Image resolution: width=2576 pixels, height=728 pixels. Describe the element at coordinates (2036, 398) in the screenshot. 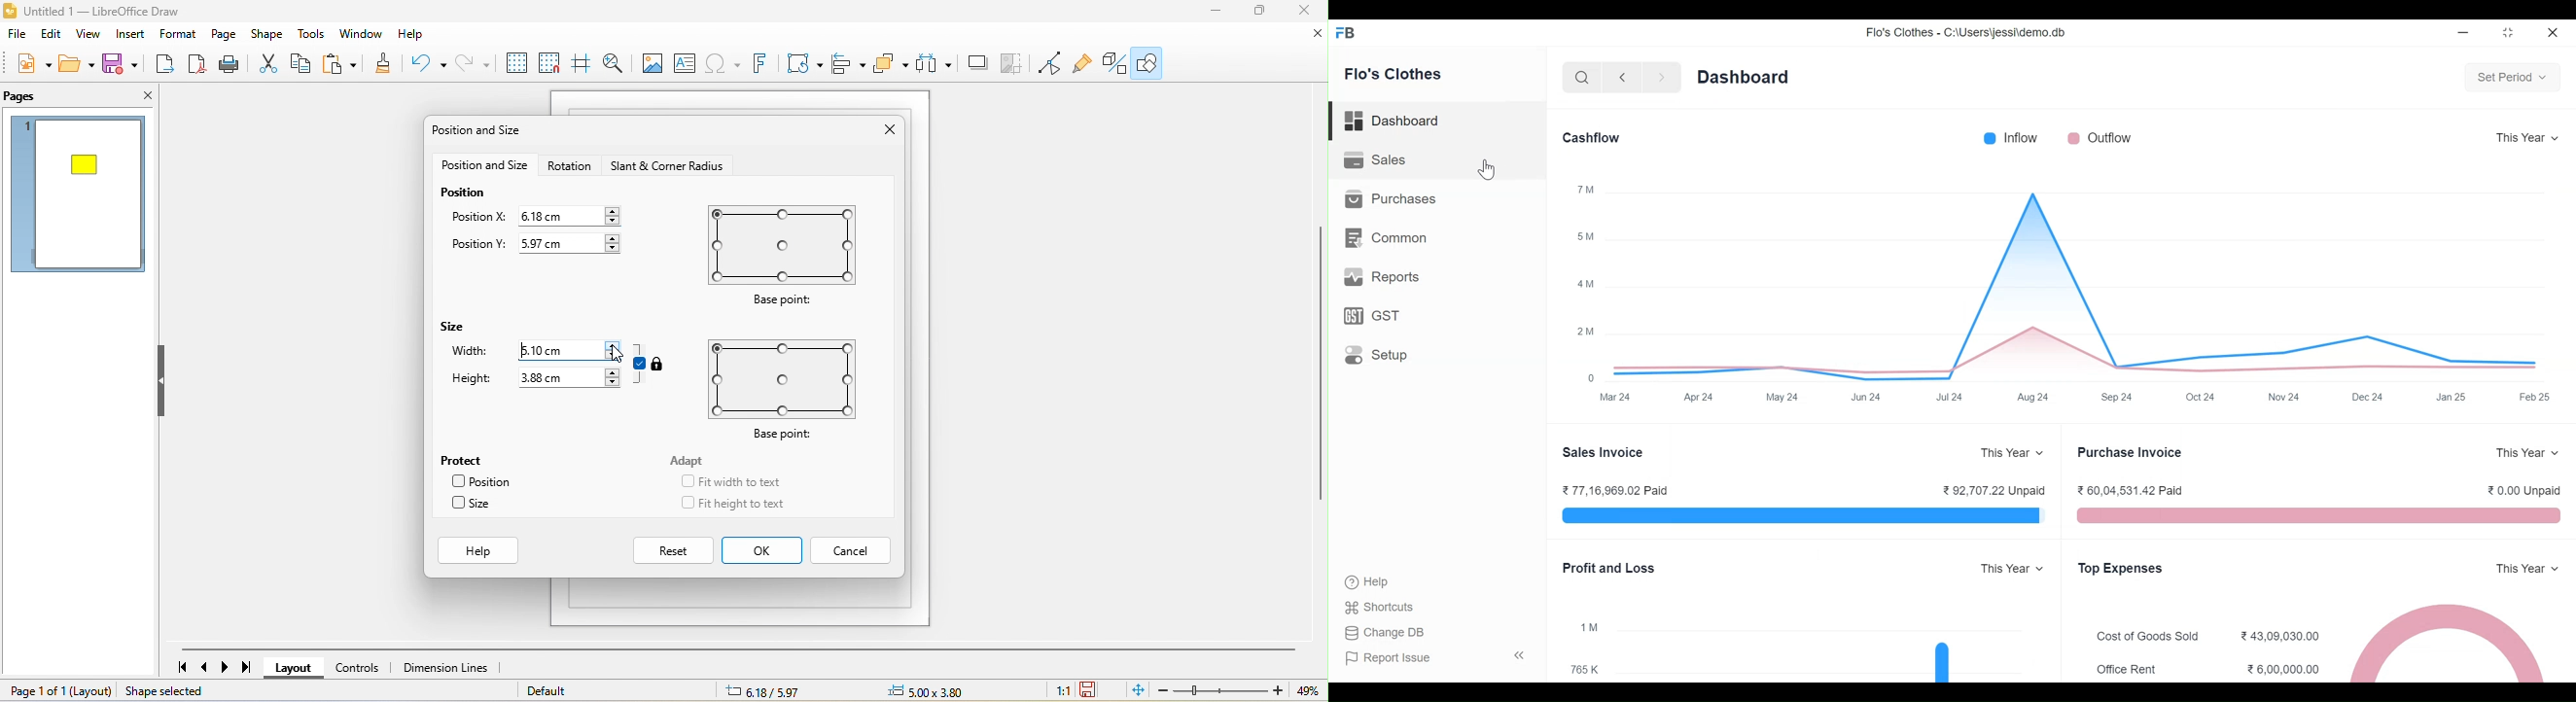

I see `Aug 24` at that location.